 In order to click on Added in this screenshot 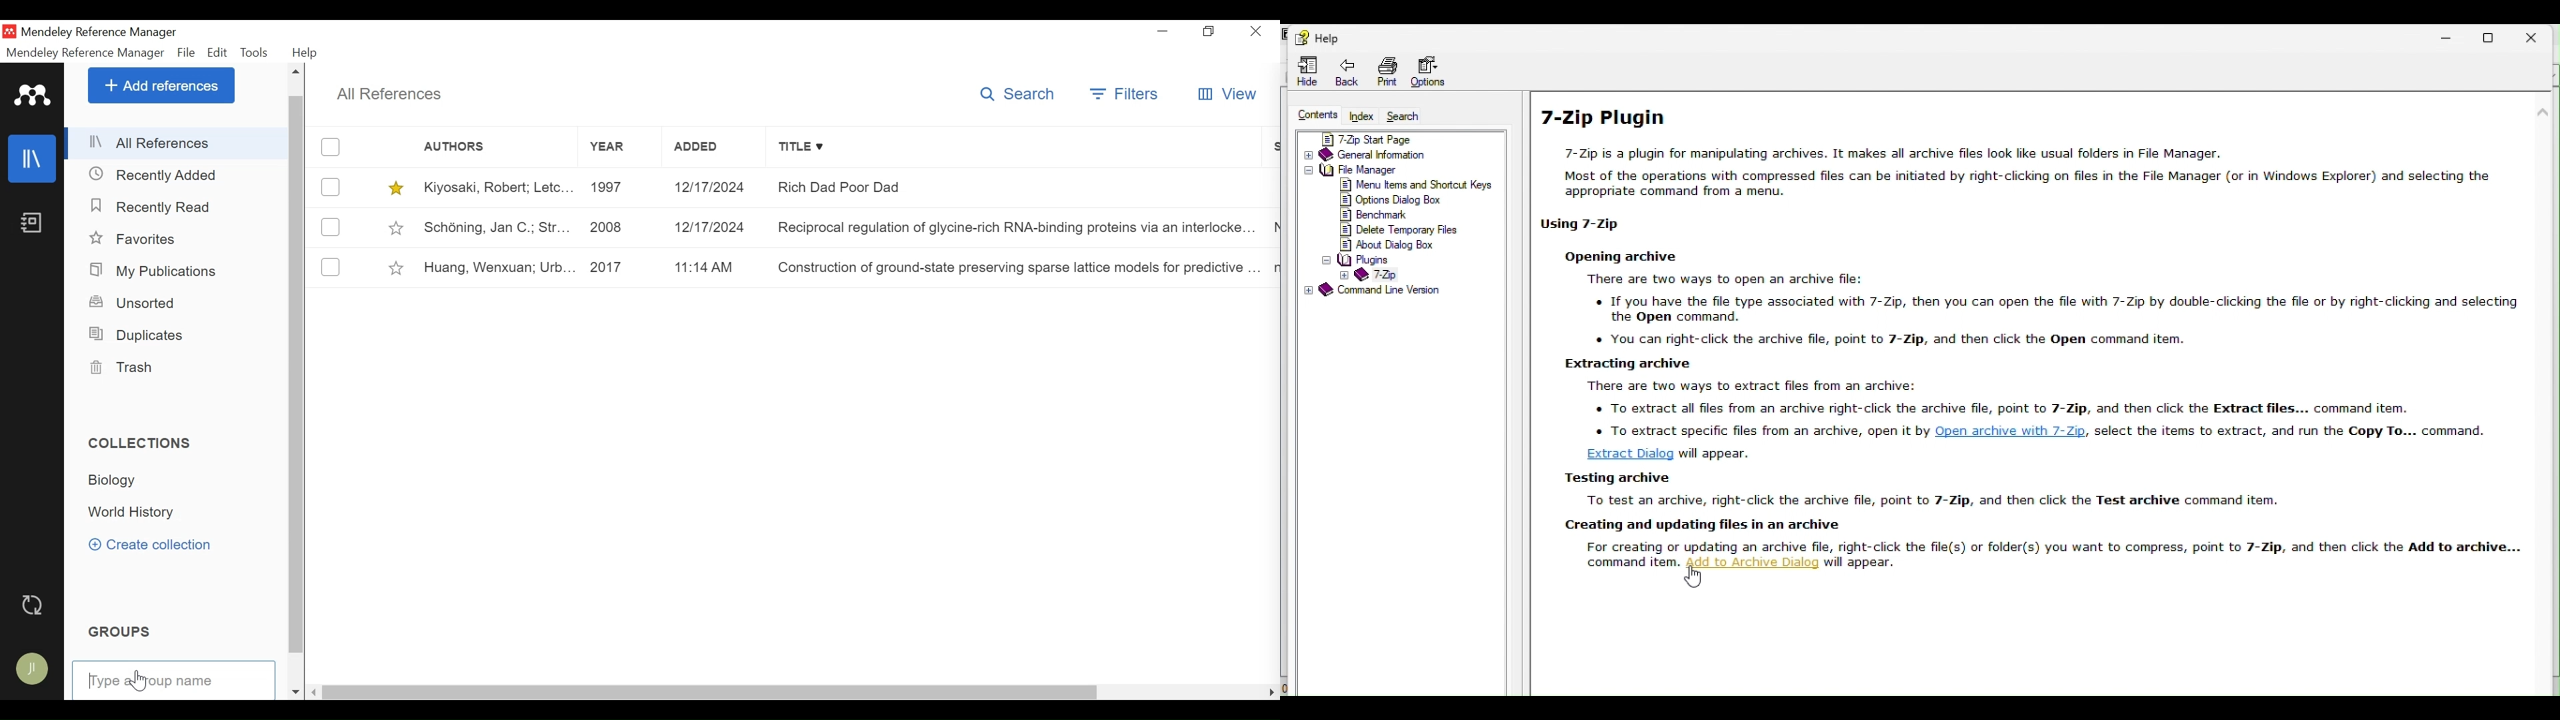, I will do `click(714, 149)`.